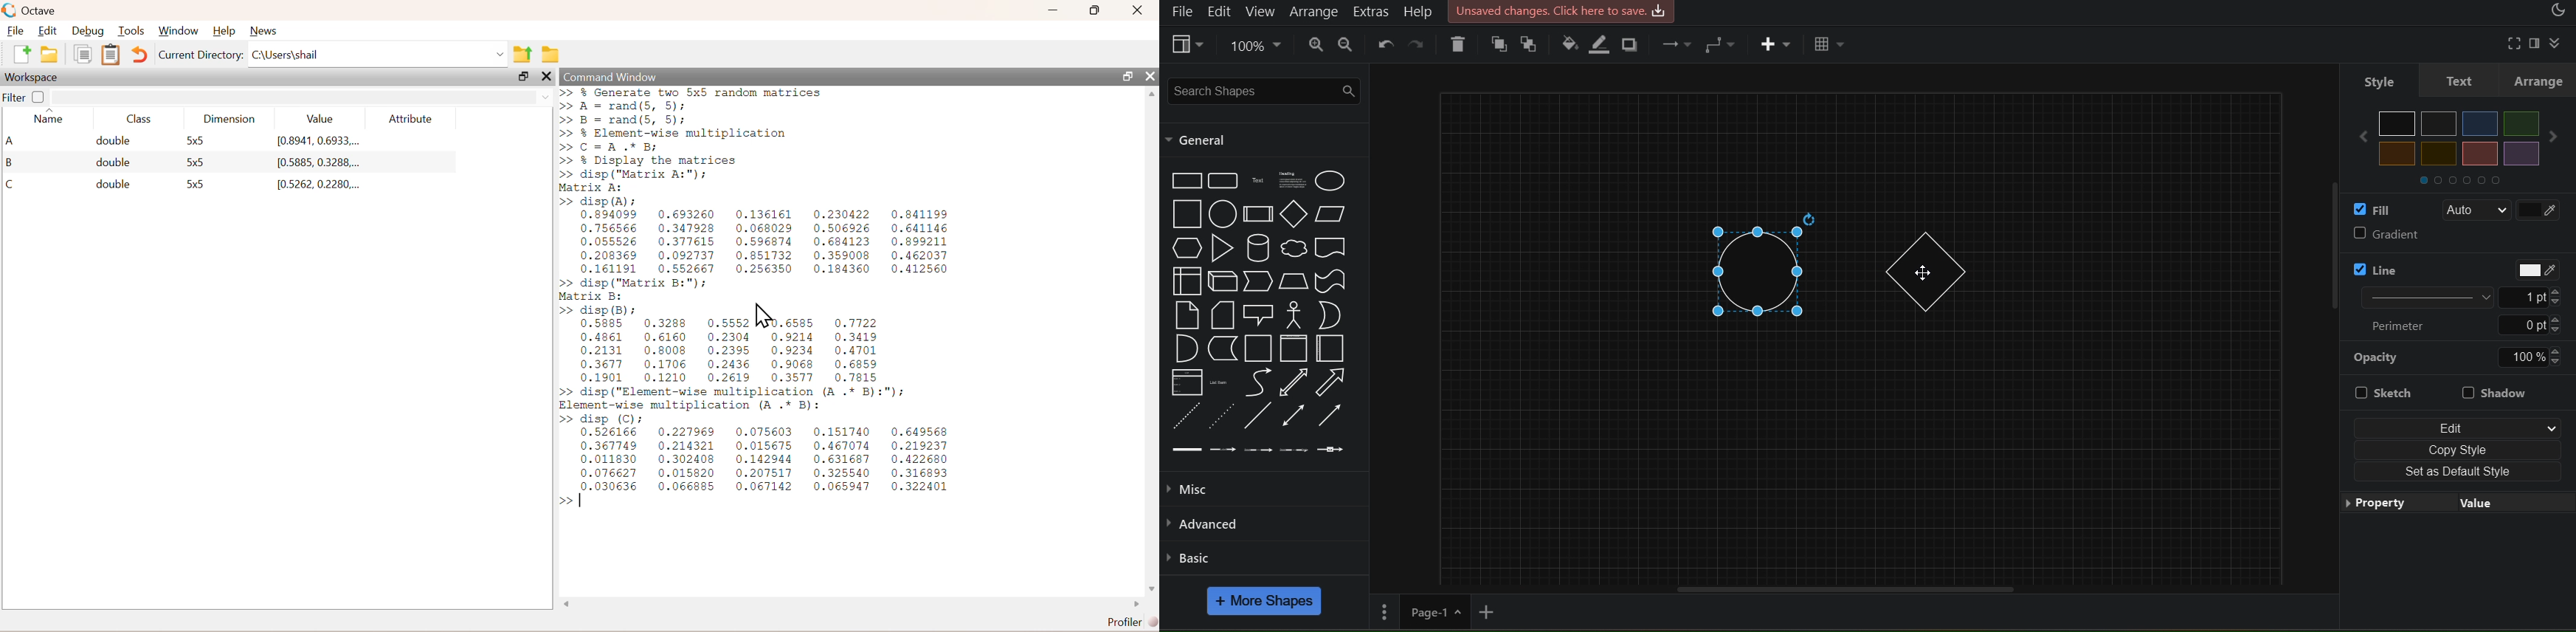  Describe the element at coordinates (200, 58) in the screenshot. I see `Current Directory:` at that location.